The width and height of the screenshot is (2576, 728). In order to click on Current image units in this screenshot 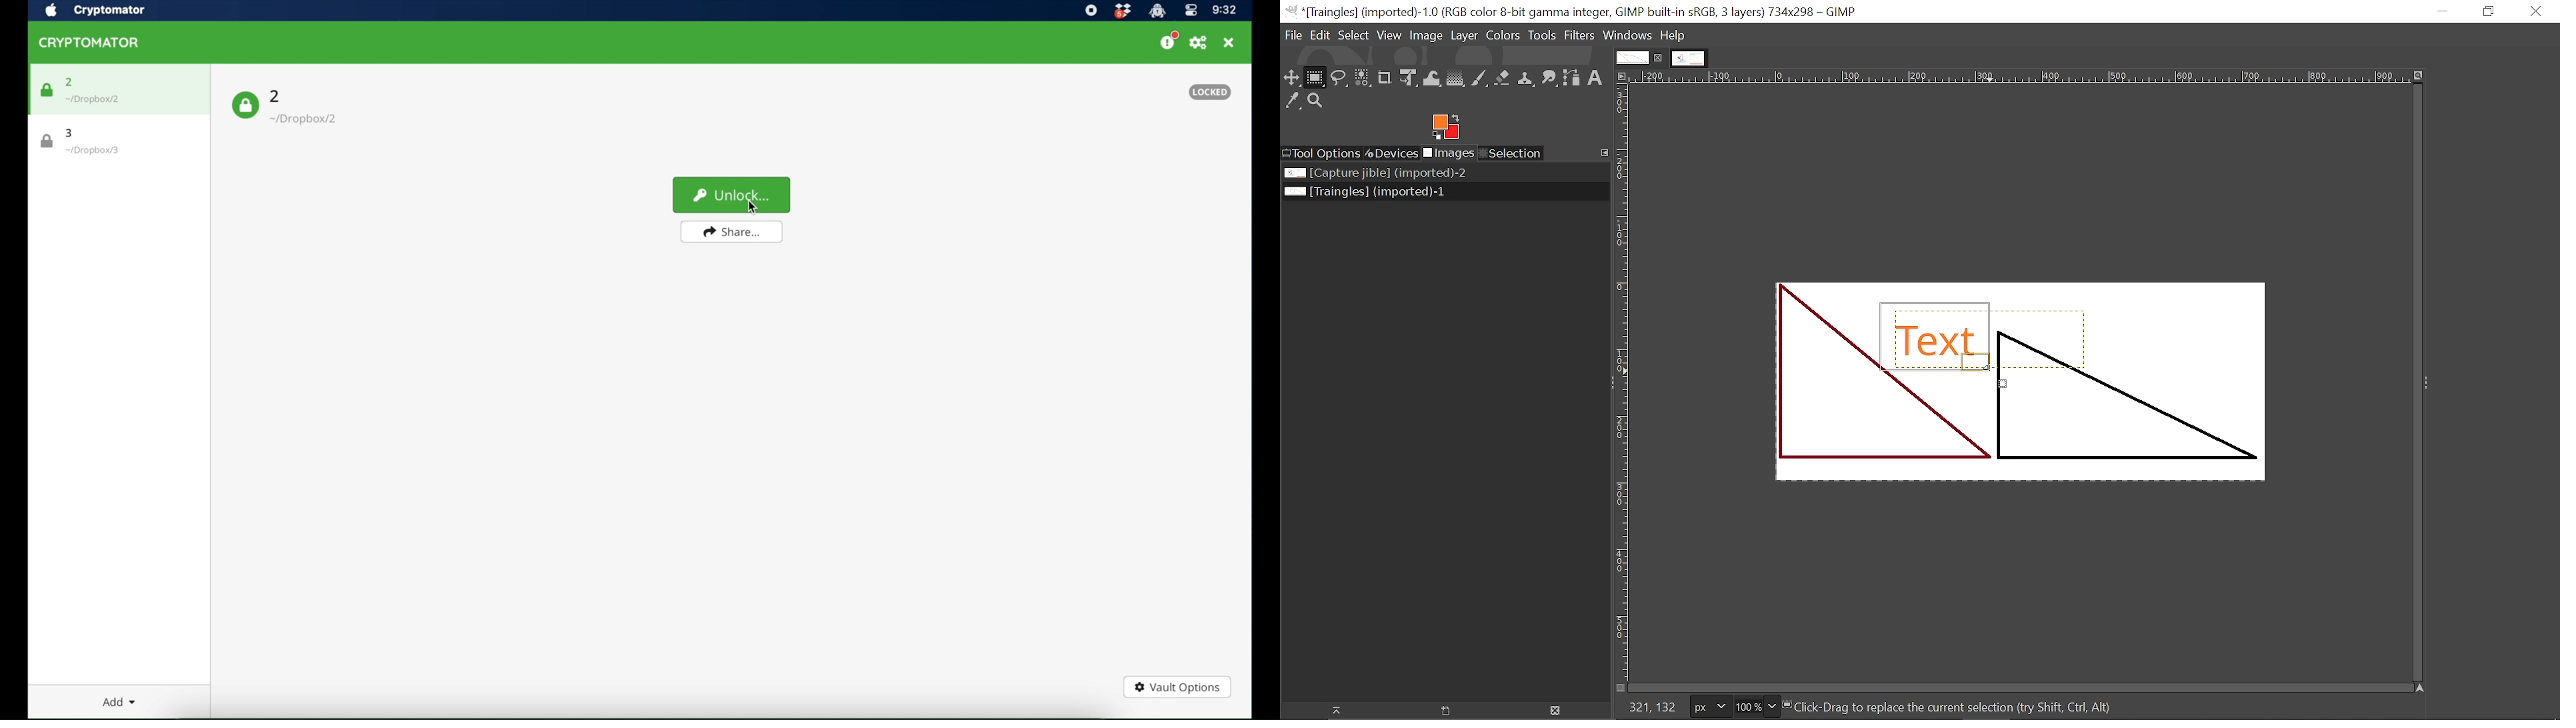, I will do `click(1705, 705)`.